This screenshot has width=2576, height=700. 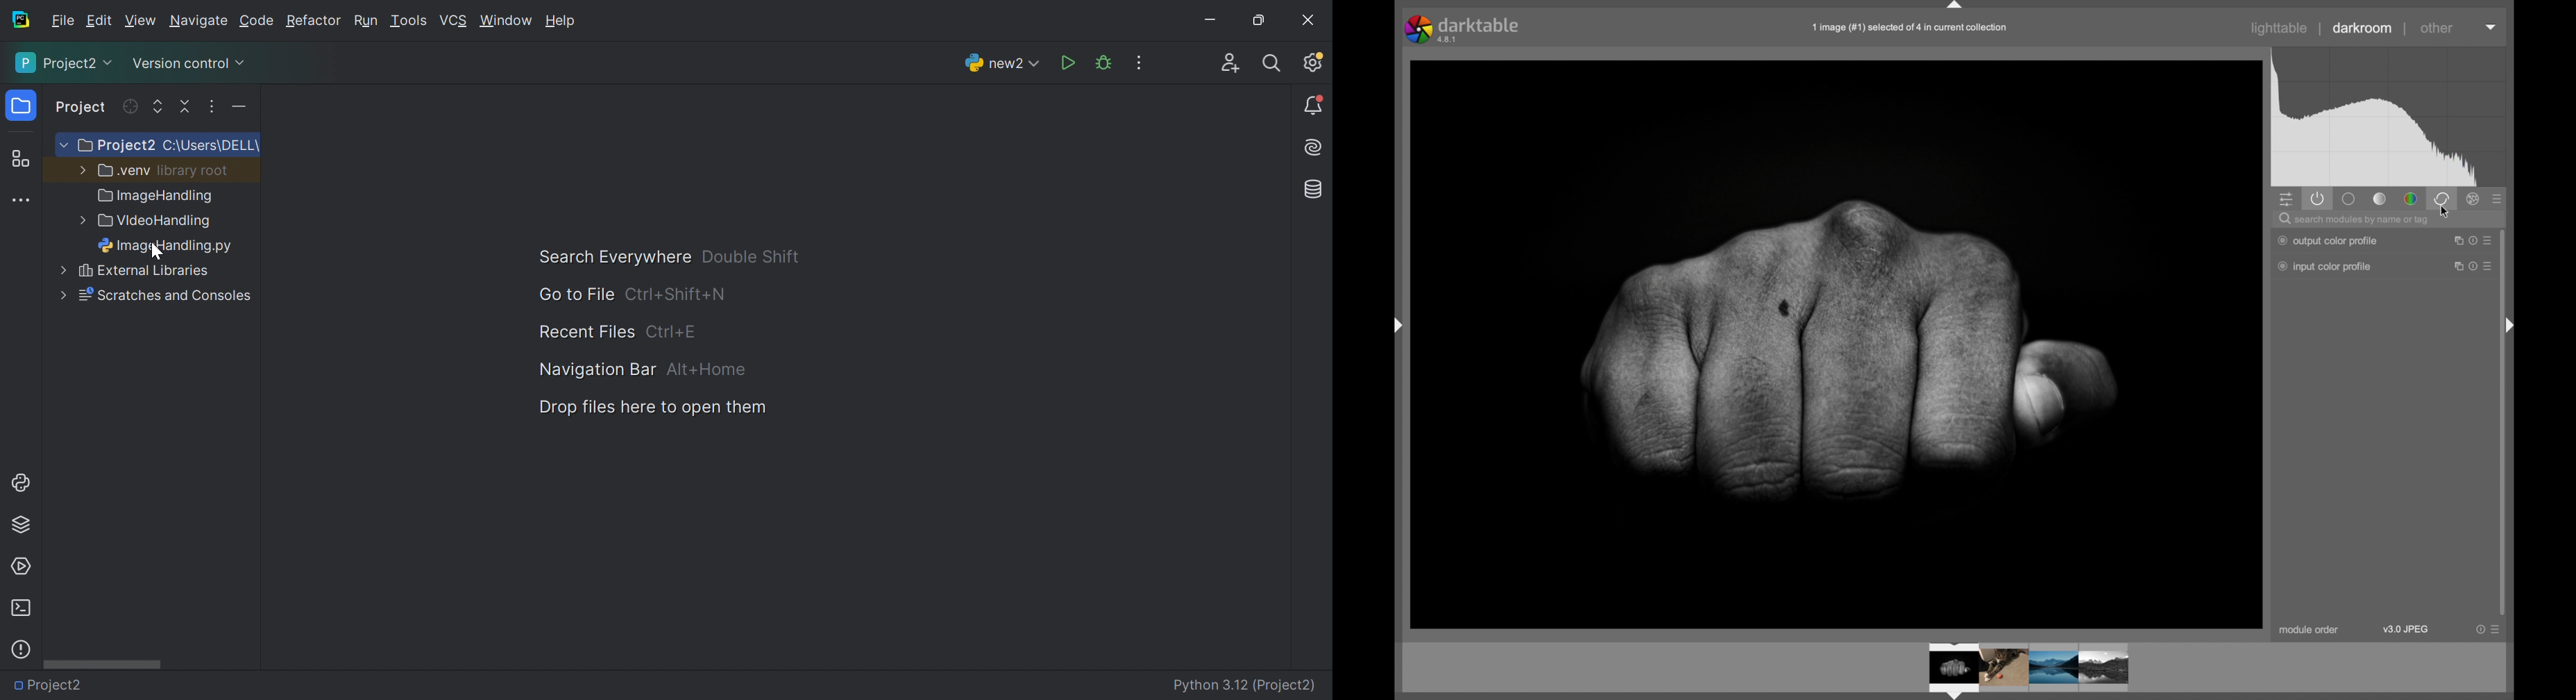 What do you see at coordinates (187, 66) in the screenshot?
I see `Version control` at bounding box center [187, 66].